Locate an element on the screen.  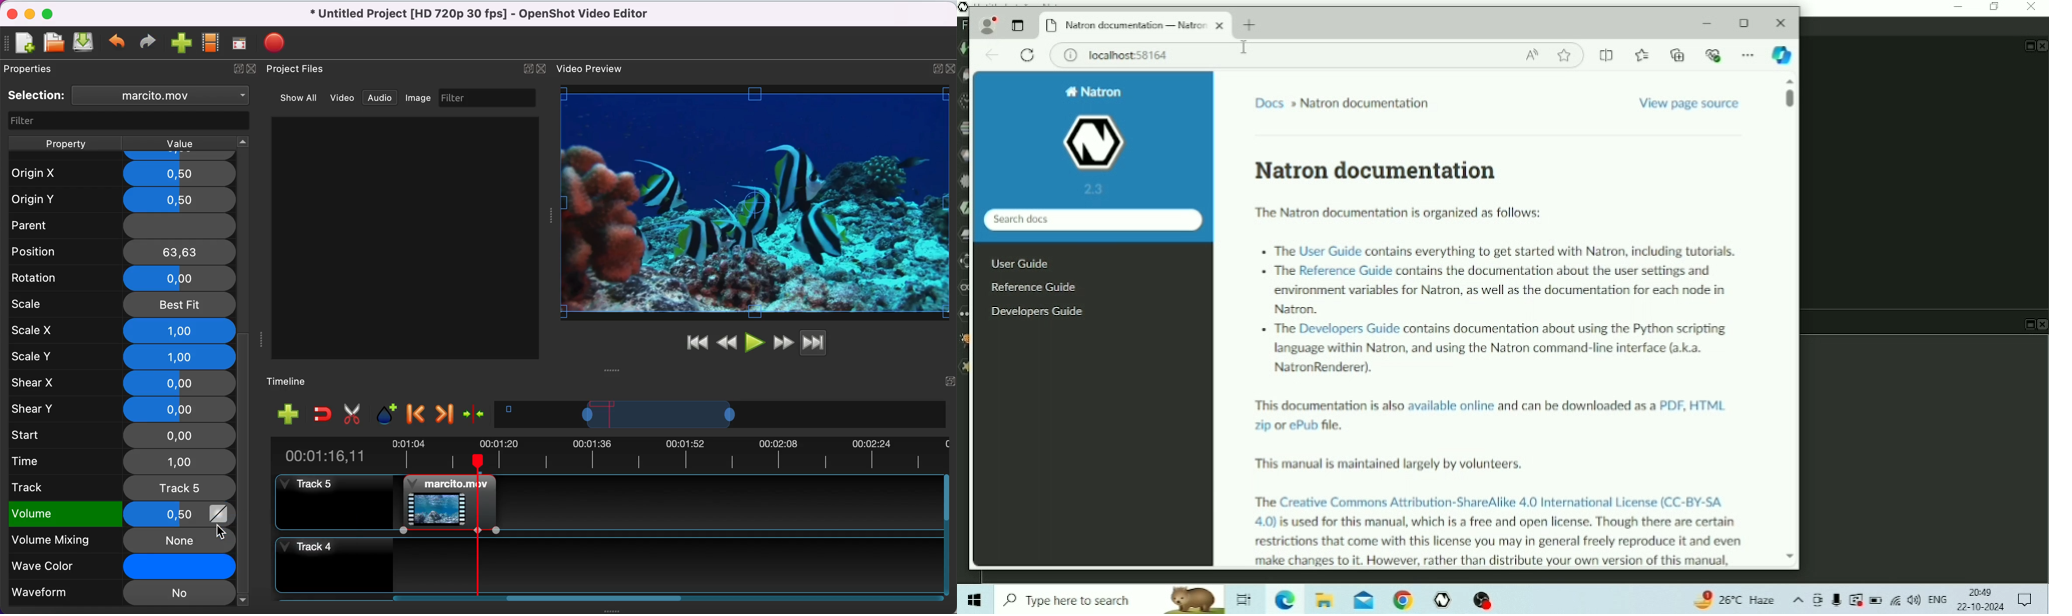
fast forward is located at coordinates (783, 341).